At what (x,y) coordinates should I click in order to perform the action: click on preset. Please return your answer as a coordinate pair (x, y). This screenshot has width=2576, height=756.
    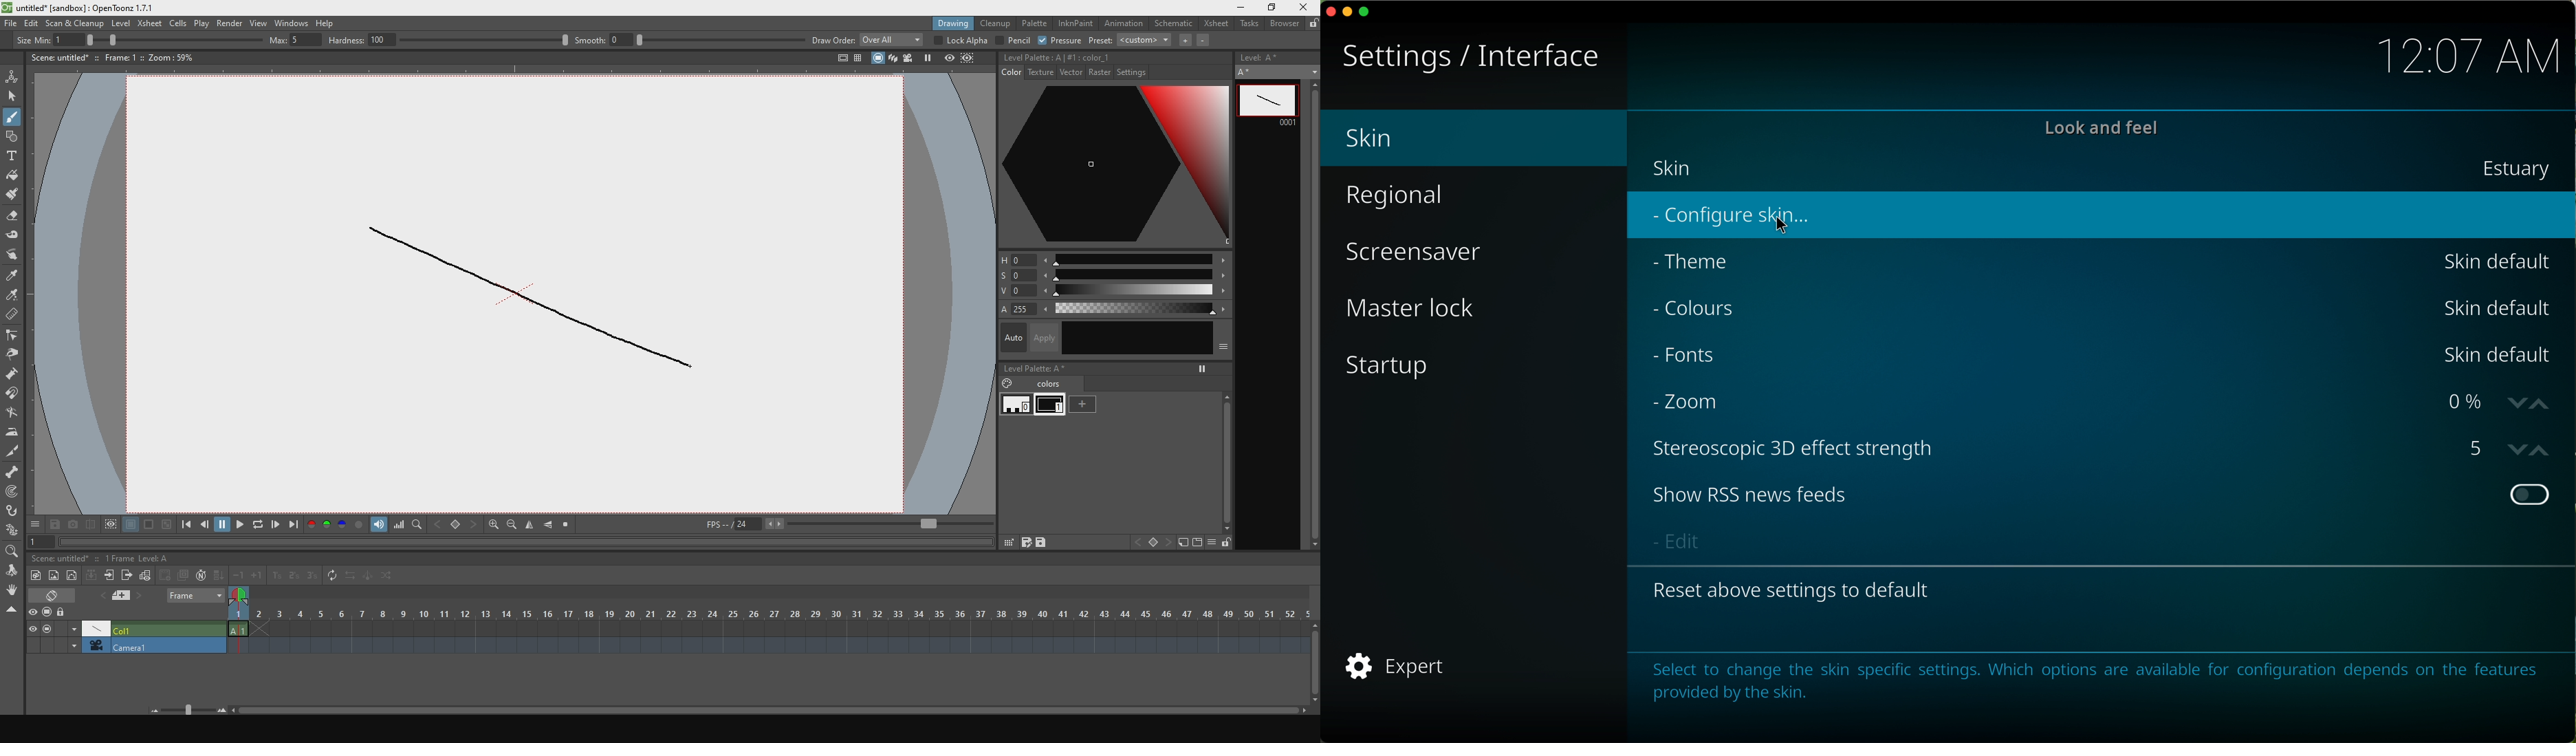
    Looking at the image, I should click on (1100, 41).